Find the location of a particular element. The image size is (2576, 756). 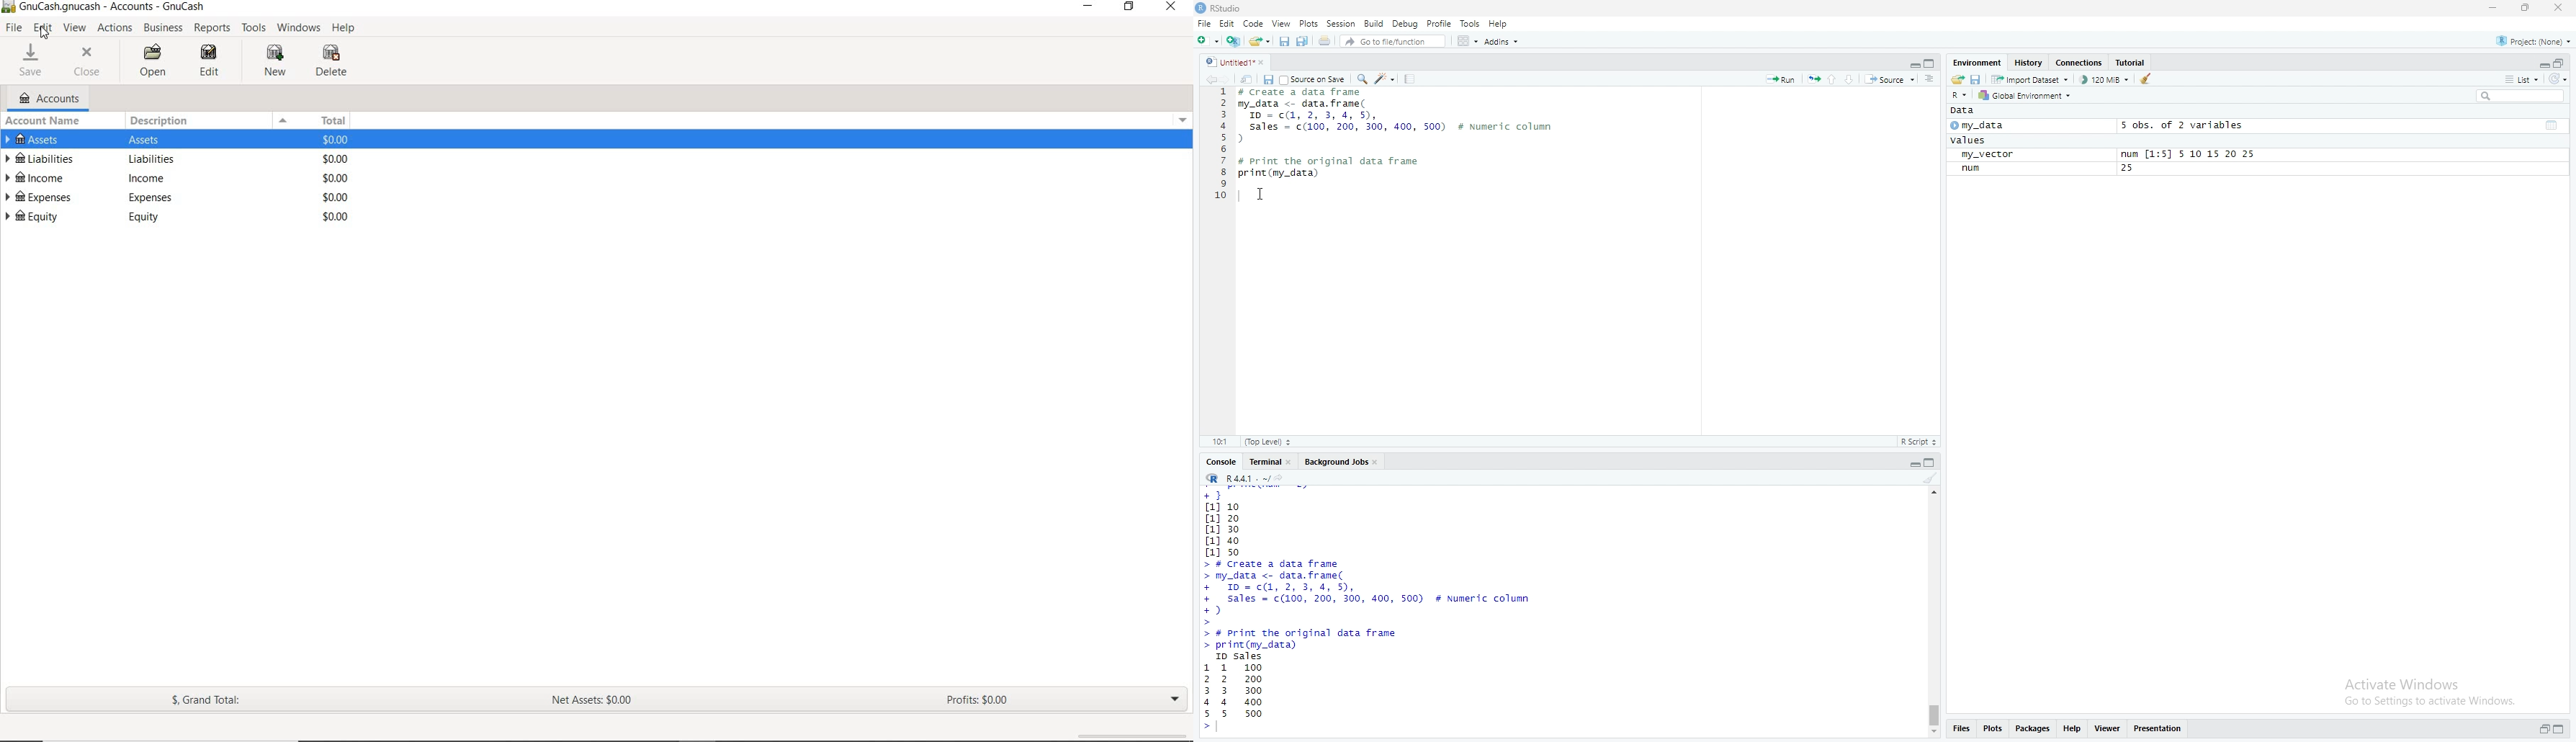

load workspace is located at coordinates (1955, 79).